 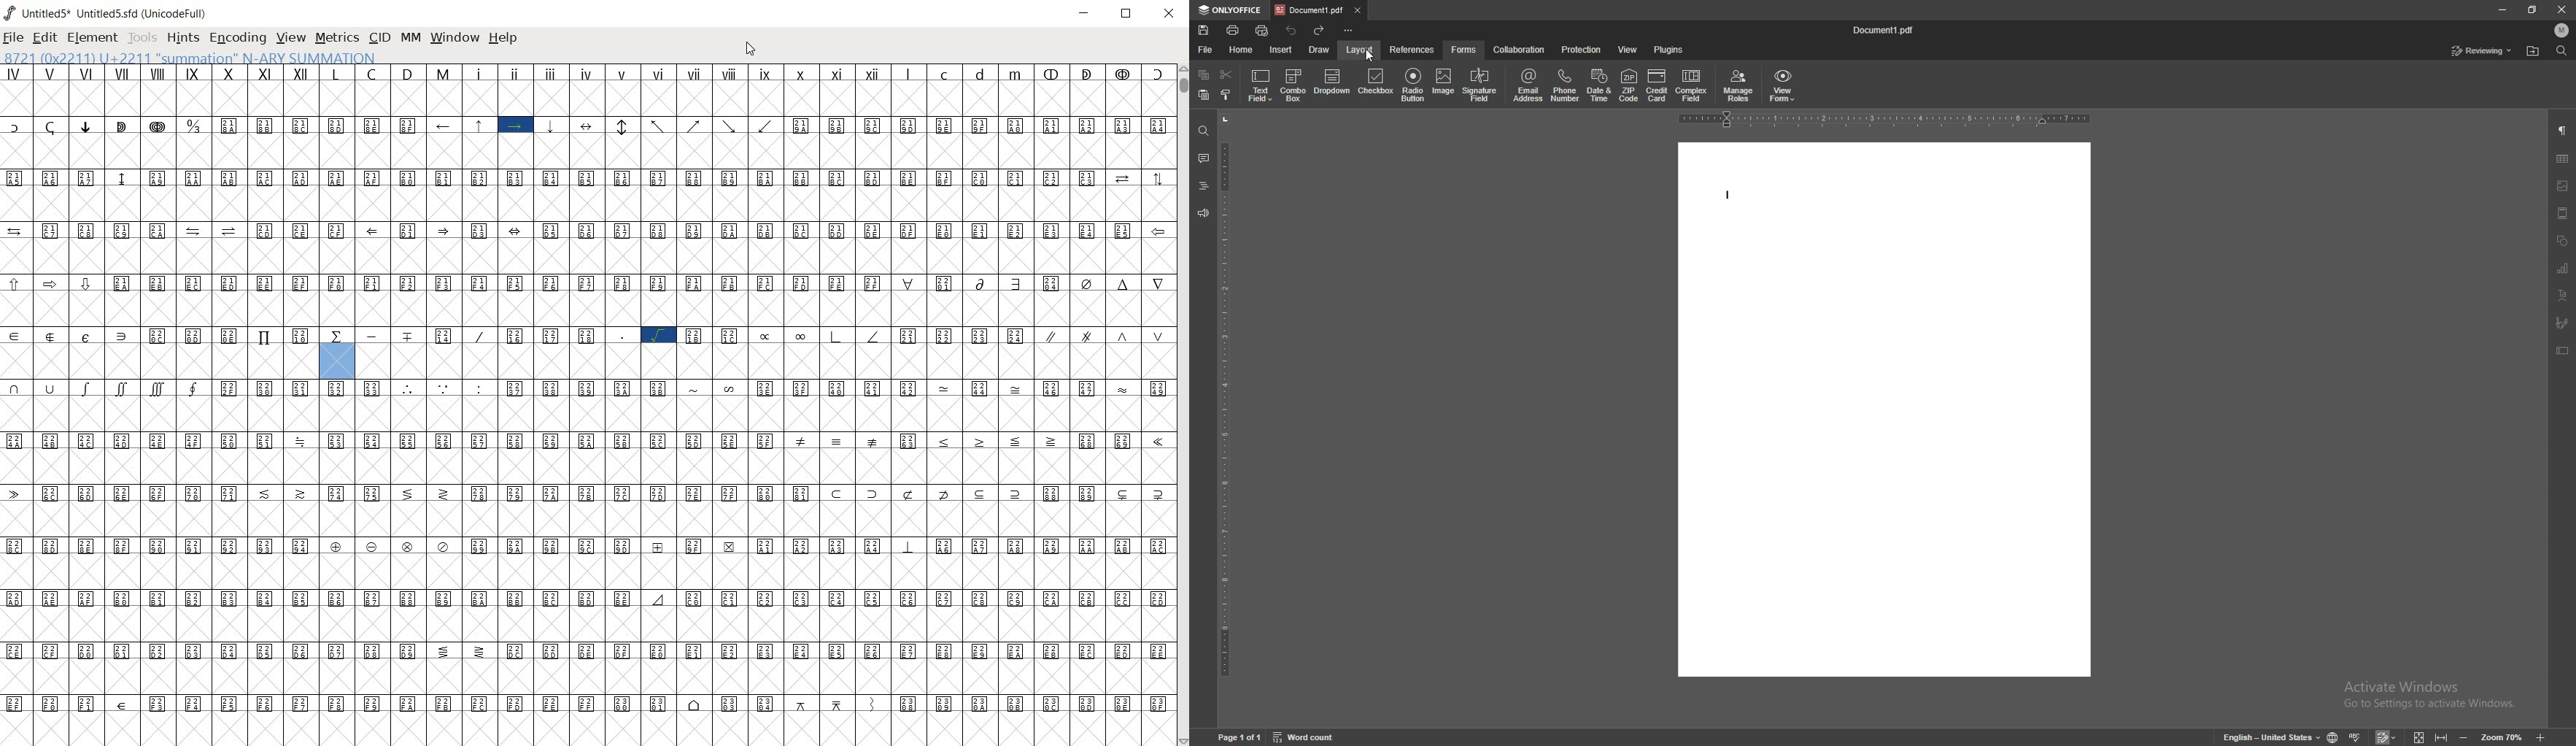 What do you see at coordinates (1886, 119) in the screenshot?
I see `horizontal scale` at bounding box center [1886, 119].